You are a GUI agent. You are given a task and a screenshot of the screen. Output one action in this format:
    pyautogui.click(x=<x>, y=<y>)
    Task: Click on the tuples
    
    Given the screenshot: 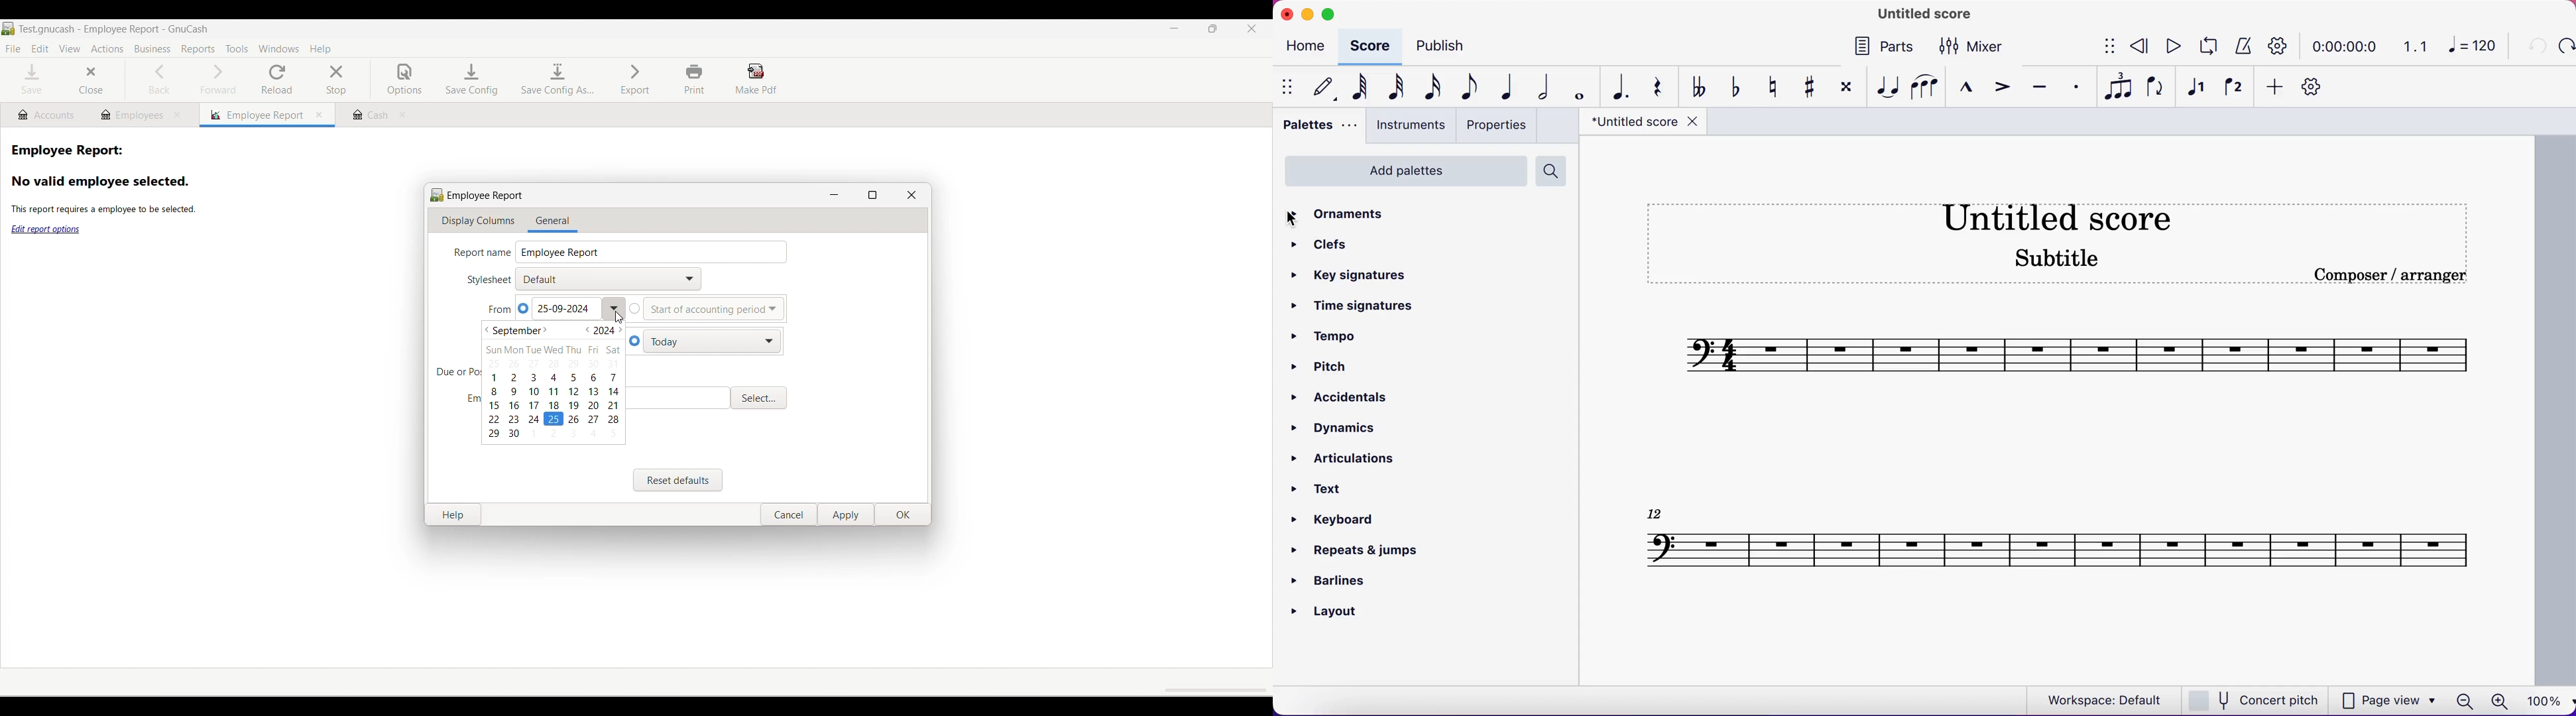 What is the action you would take?
    pyautogui.click(x=2117, y=88)
    